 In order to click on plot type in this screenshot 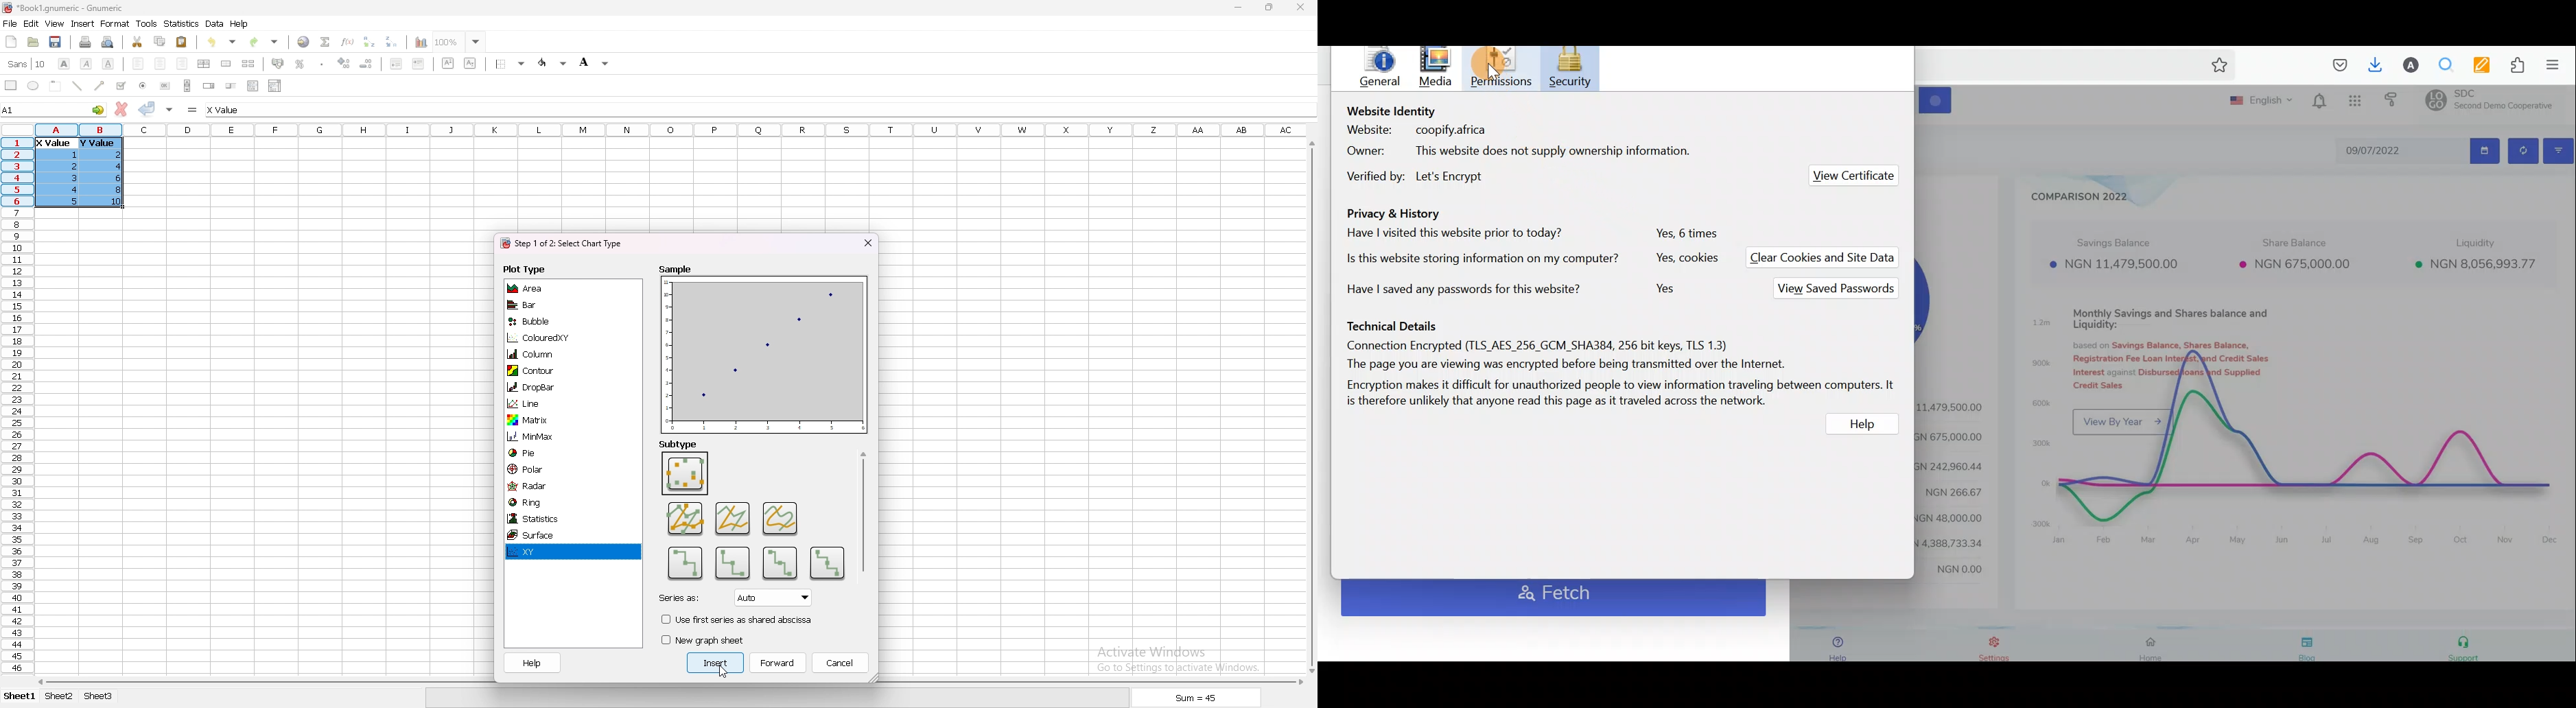, I will do `click(525, 270)`.